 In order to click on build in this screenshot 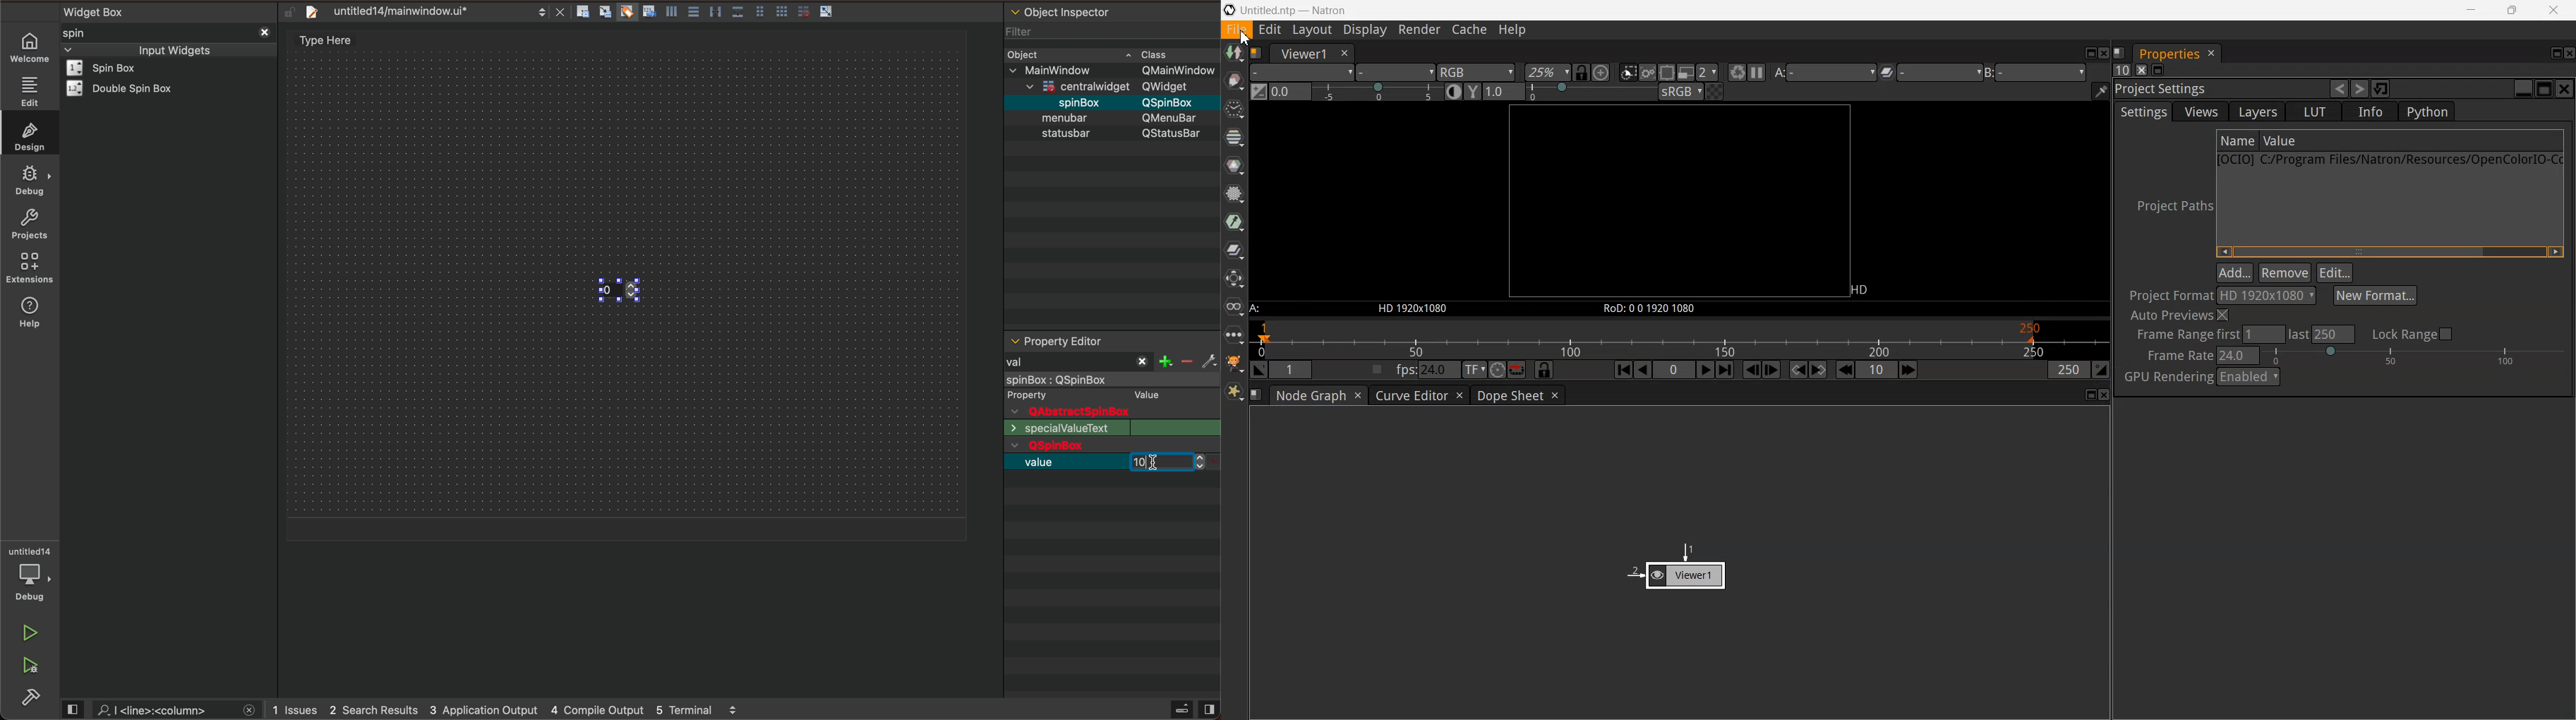, I will do `click(33, 698)`.